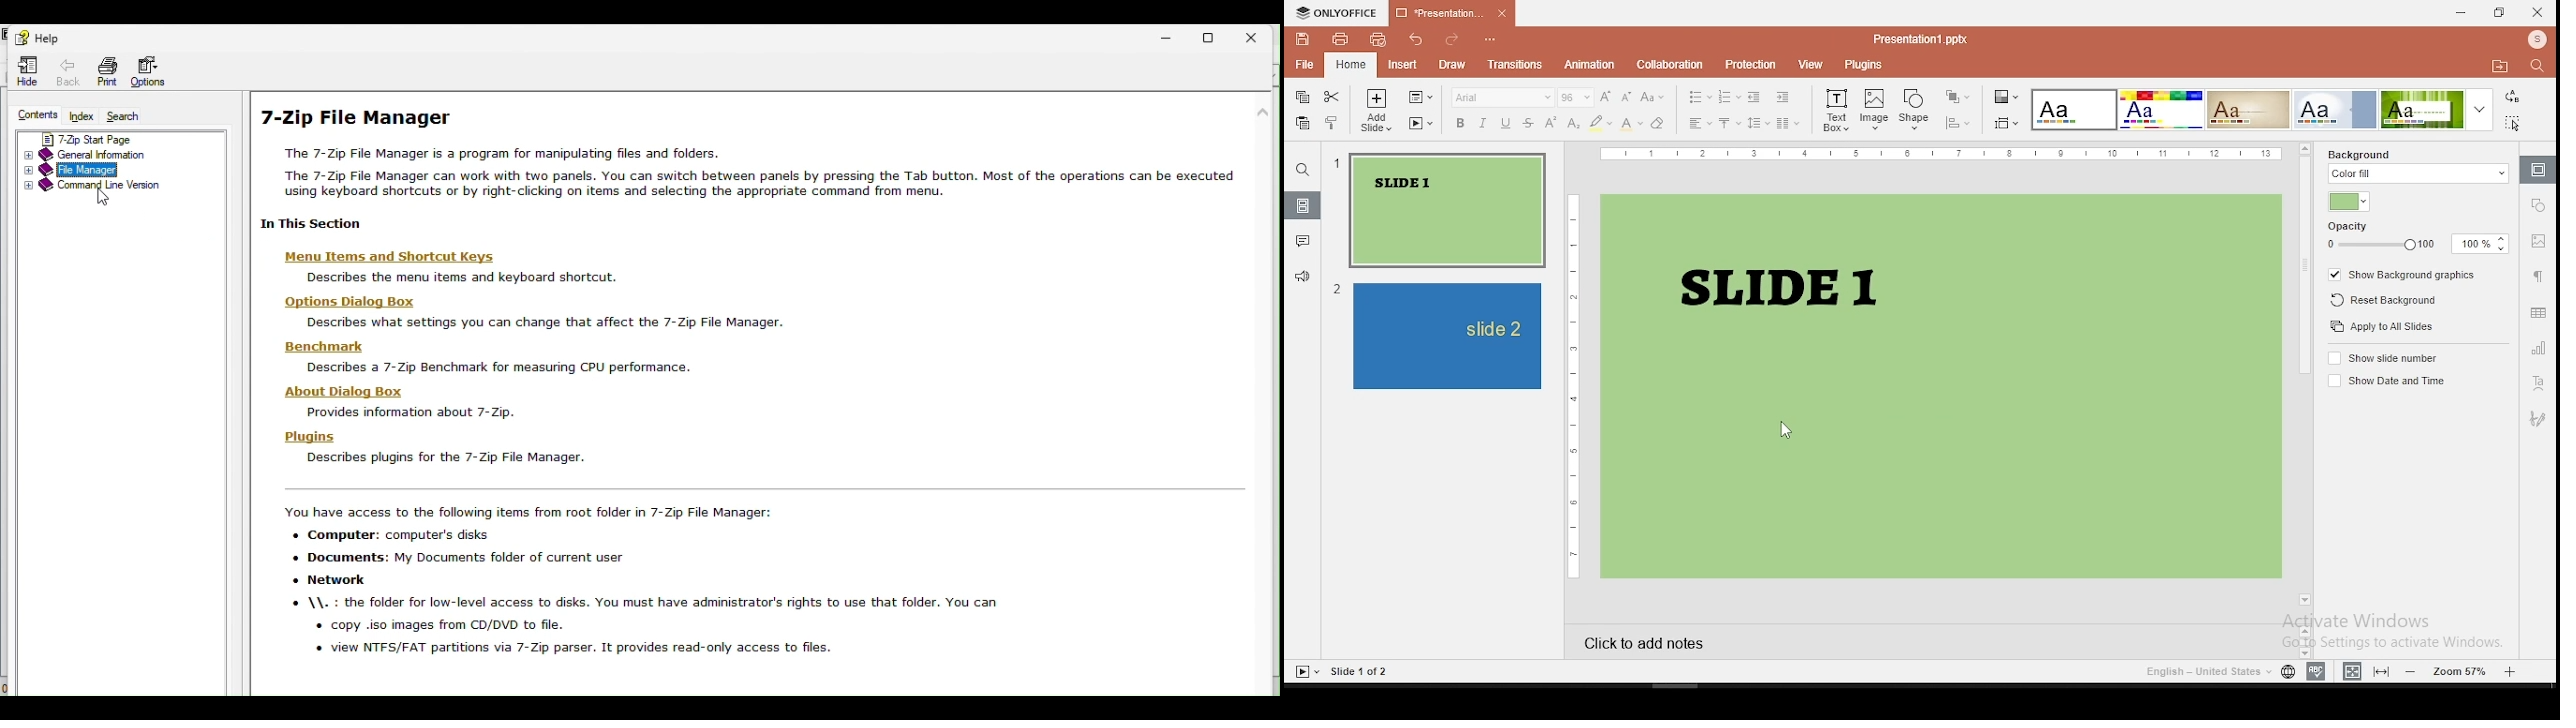 This screenshot has width=2576, height=728. I want to click on plugins, so click(310, 437).